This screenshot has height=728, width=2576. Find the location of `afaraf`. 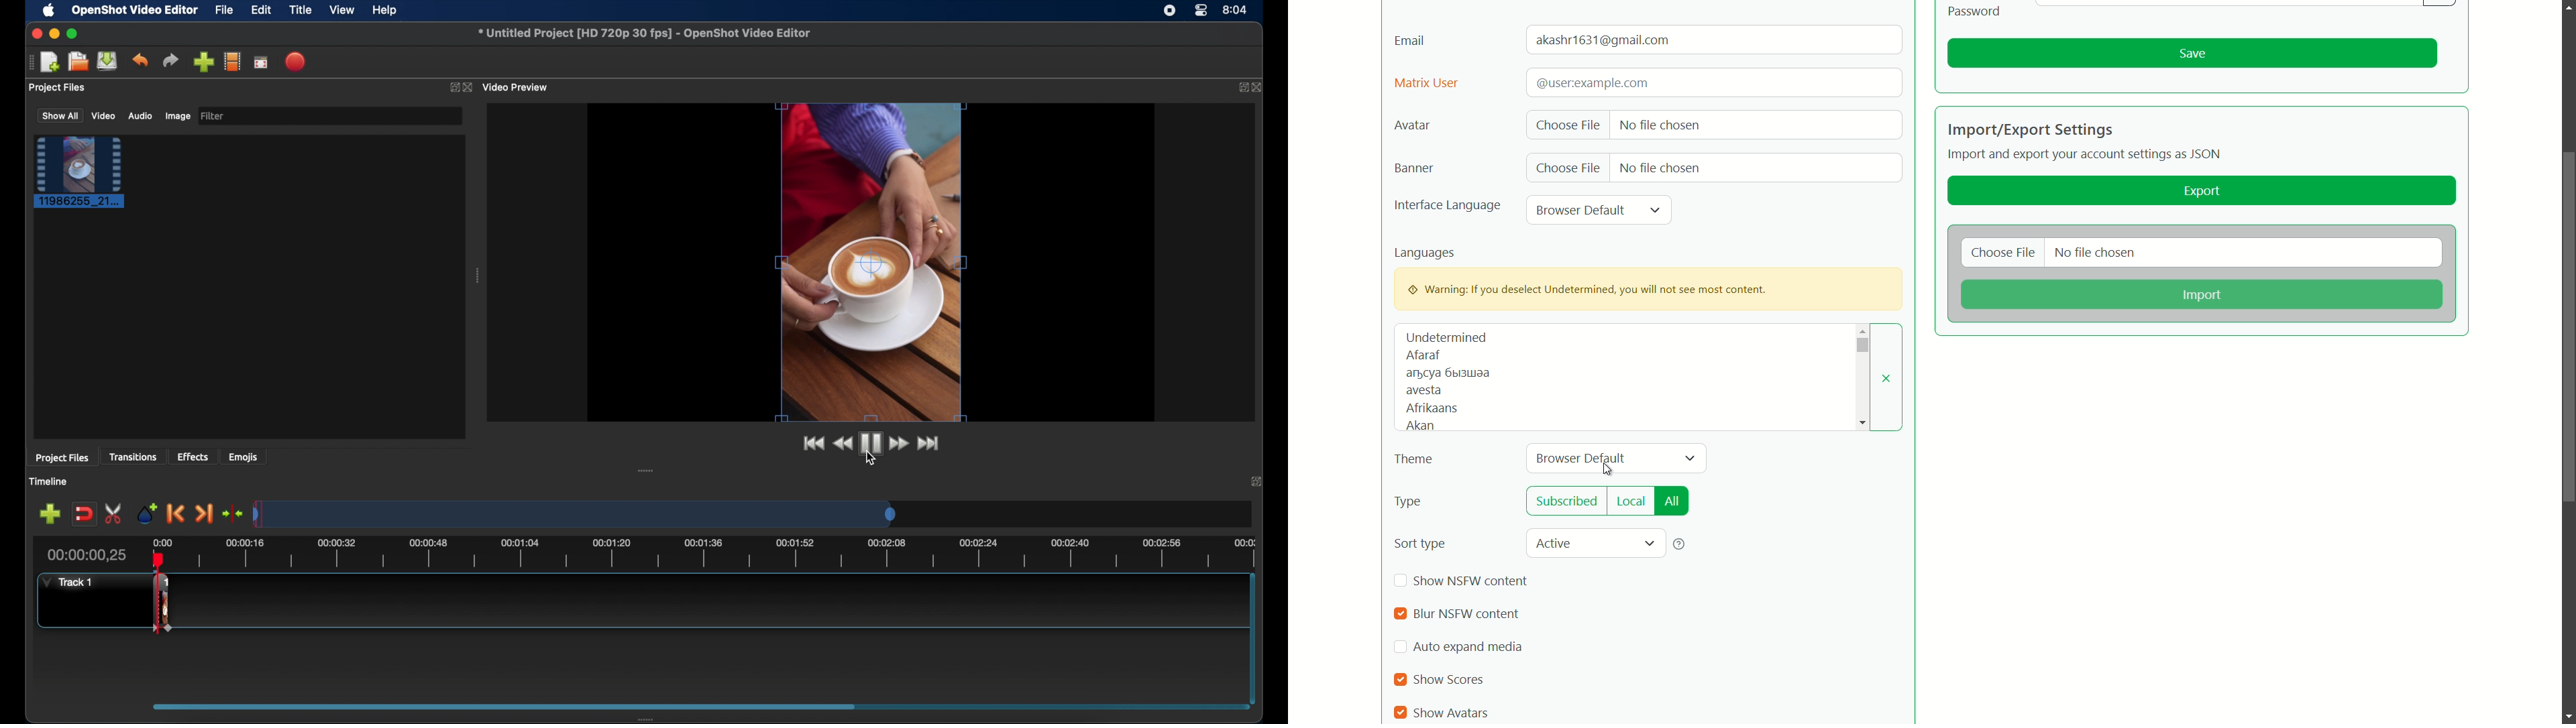

afaraf is located at coordinates (1422, 355).